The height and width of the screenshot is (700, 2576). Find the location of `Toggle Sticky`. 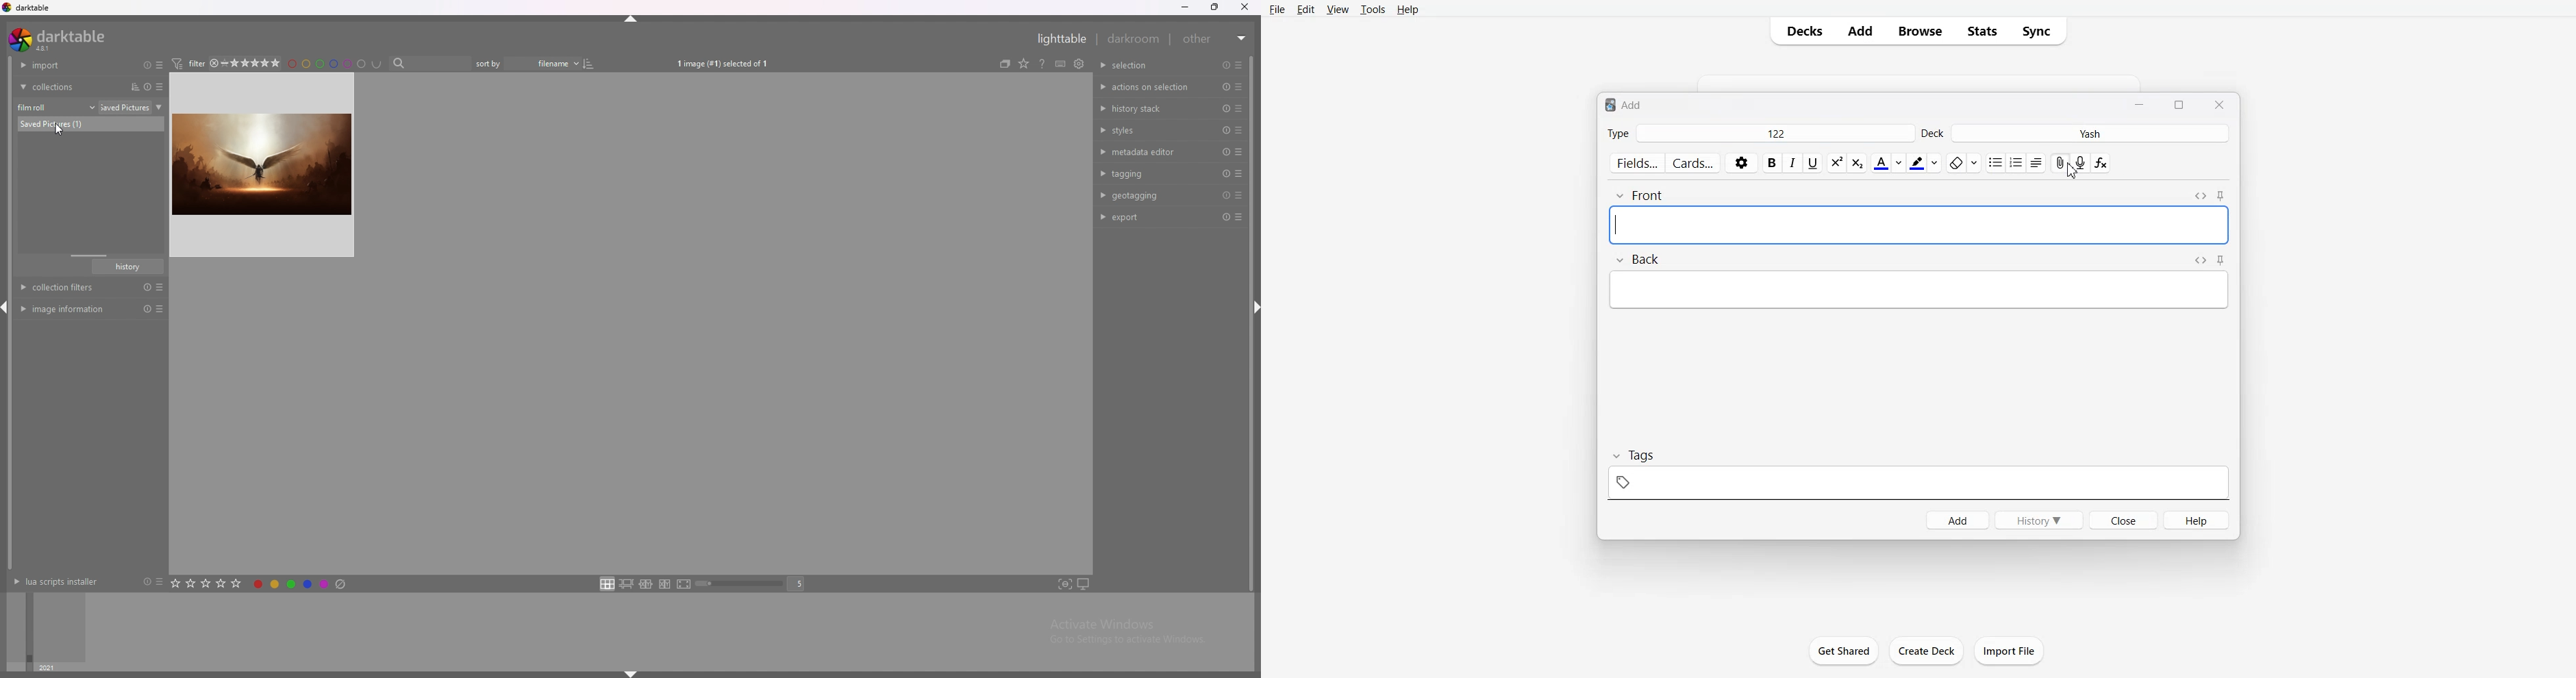

Toggle Sticky is located at coordinates (2222, 260).